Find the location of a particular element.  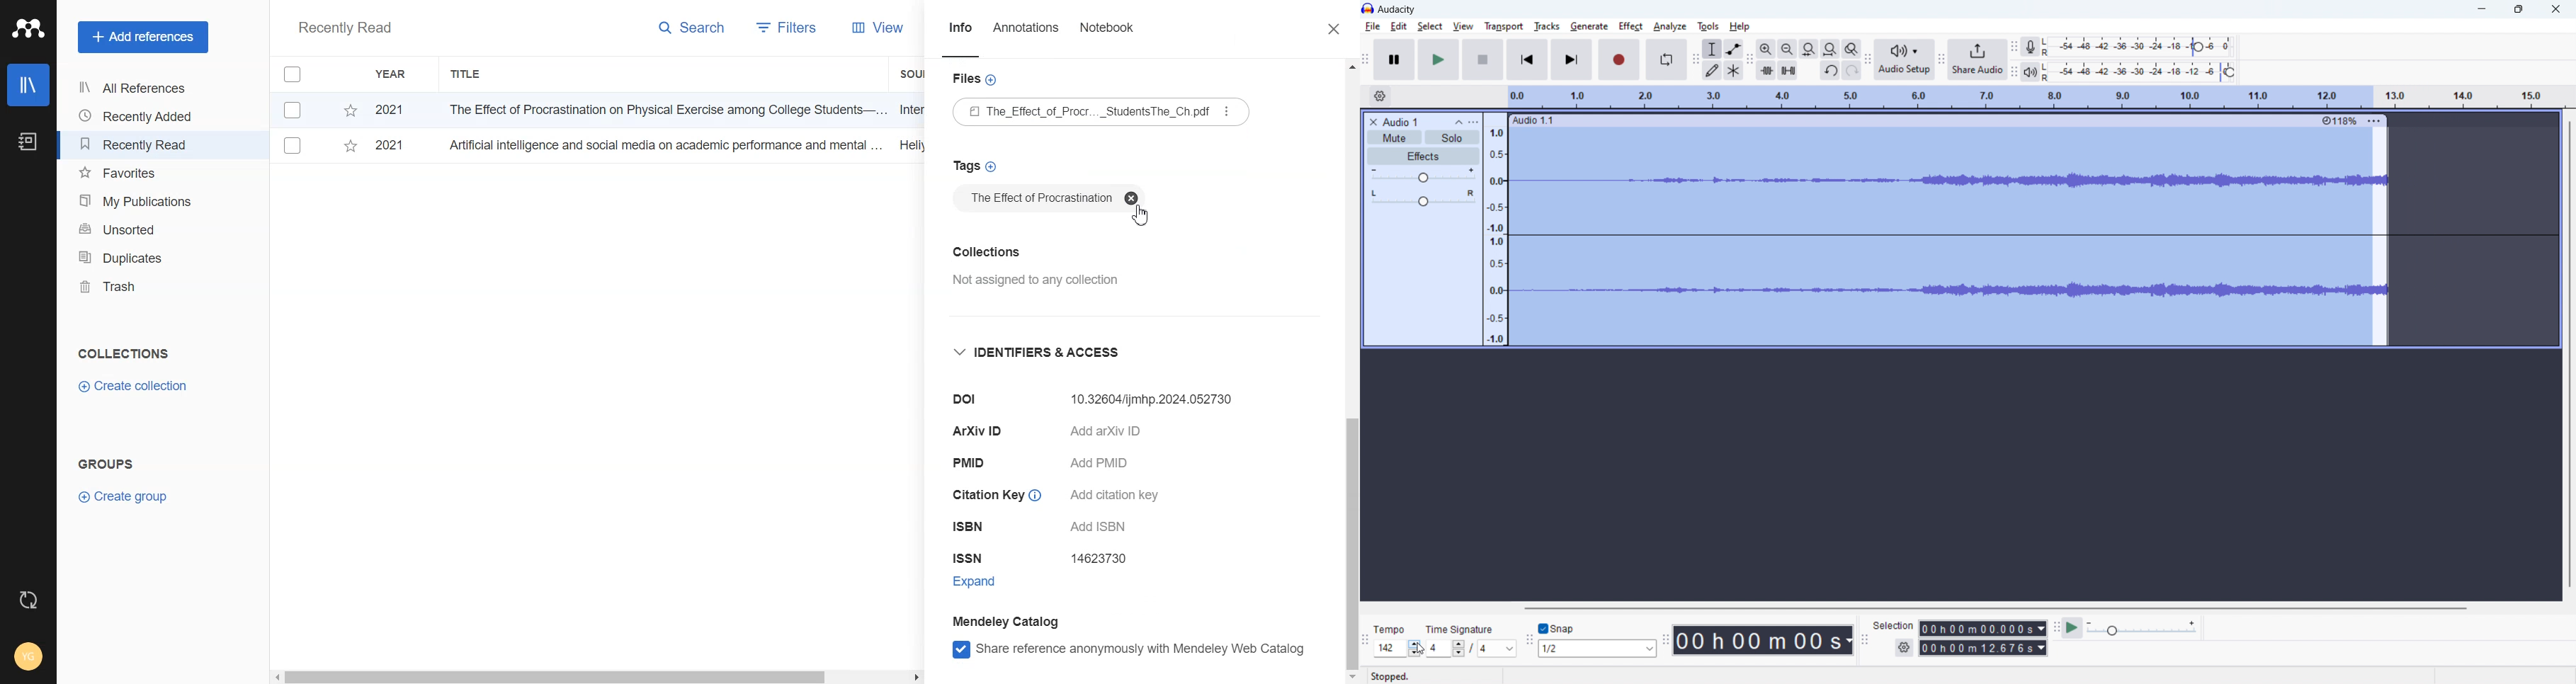

end time is located at coordinates (1983, 648).